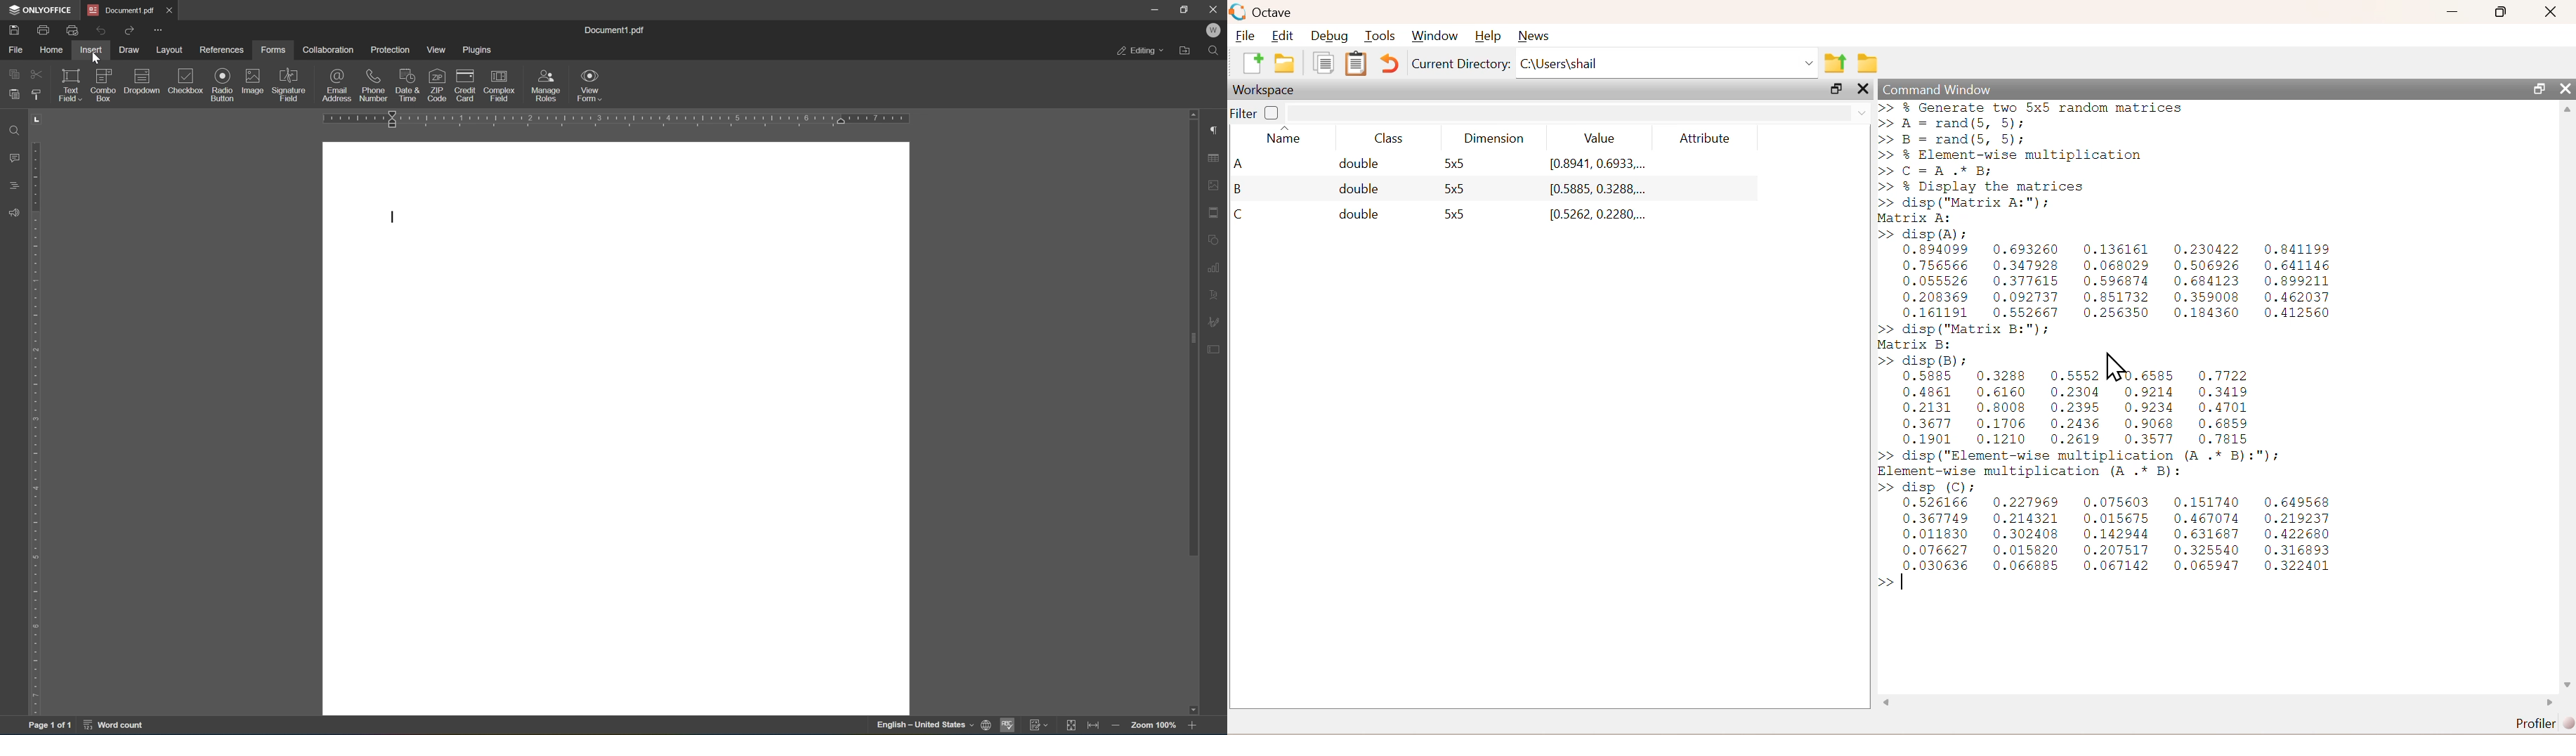 The image size is (2576, 756). Describe the element at coordinates (435, 50) in the screenshot. I see `view` at that location.